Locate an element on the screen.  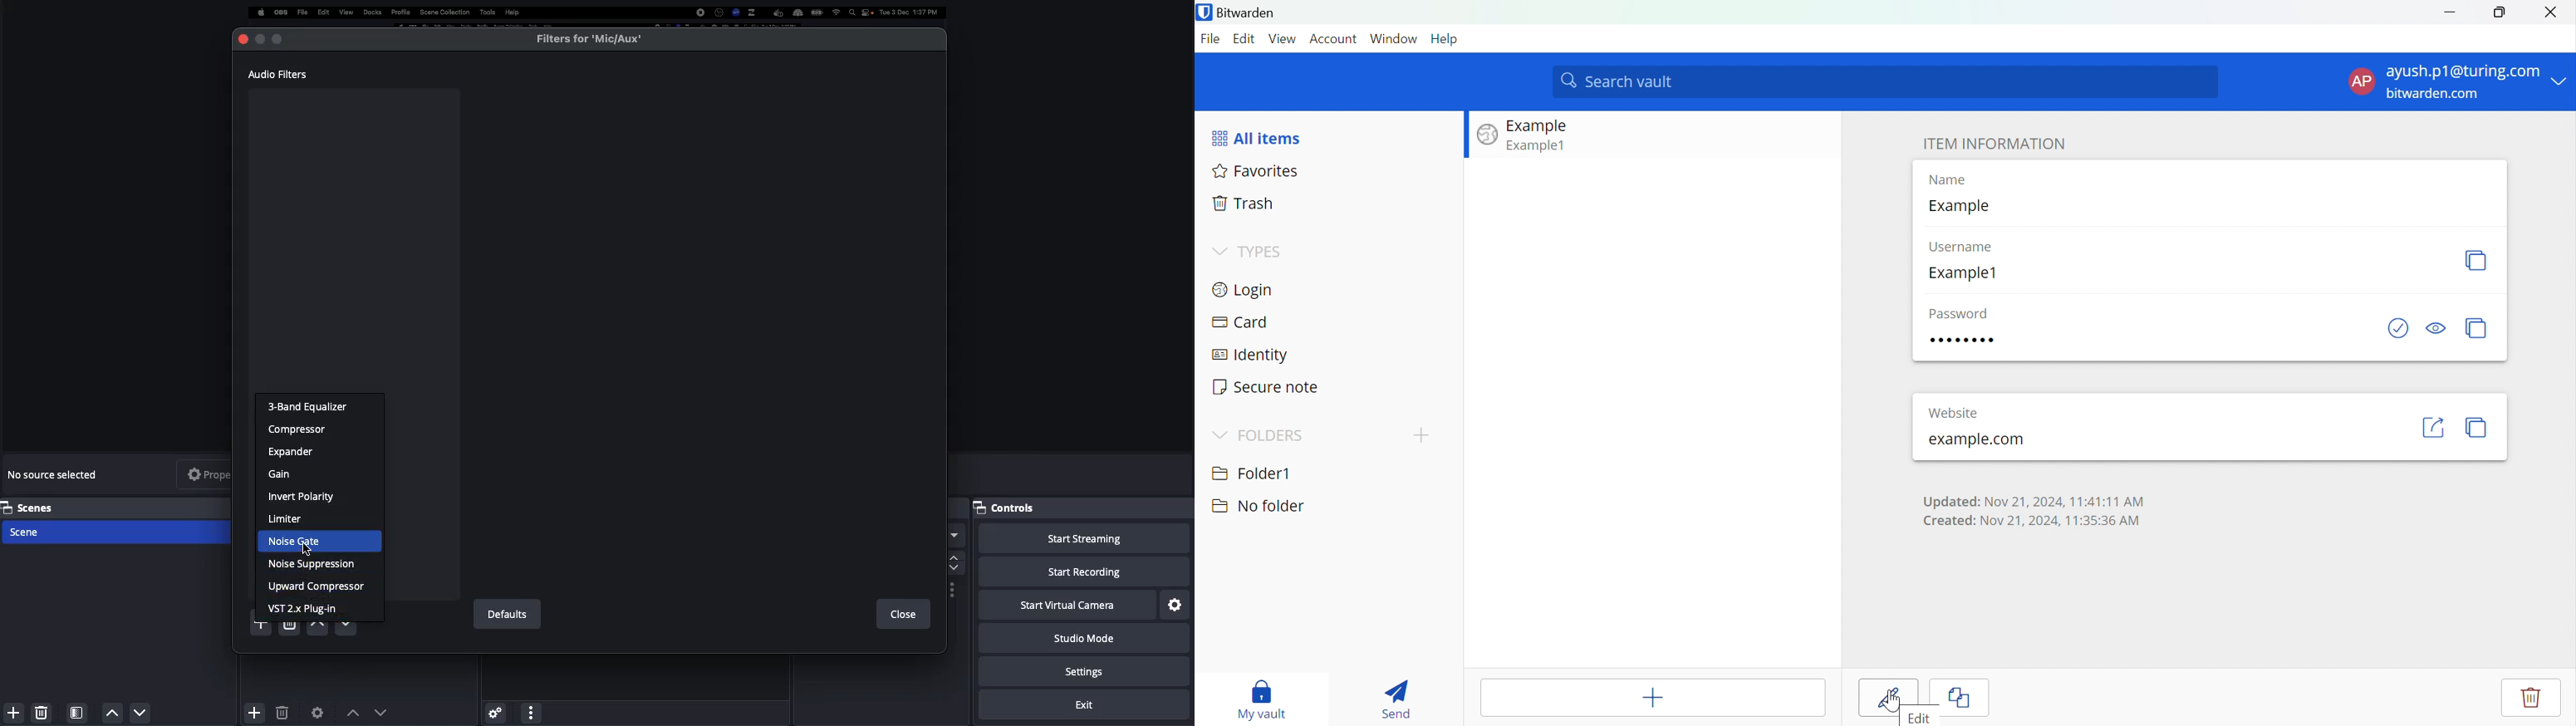
Card is located at coordinates (1240, 323).